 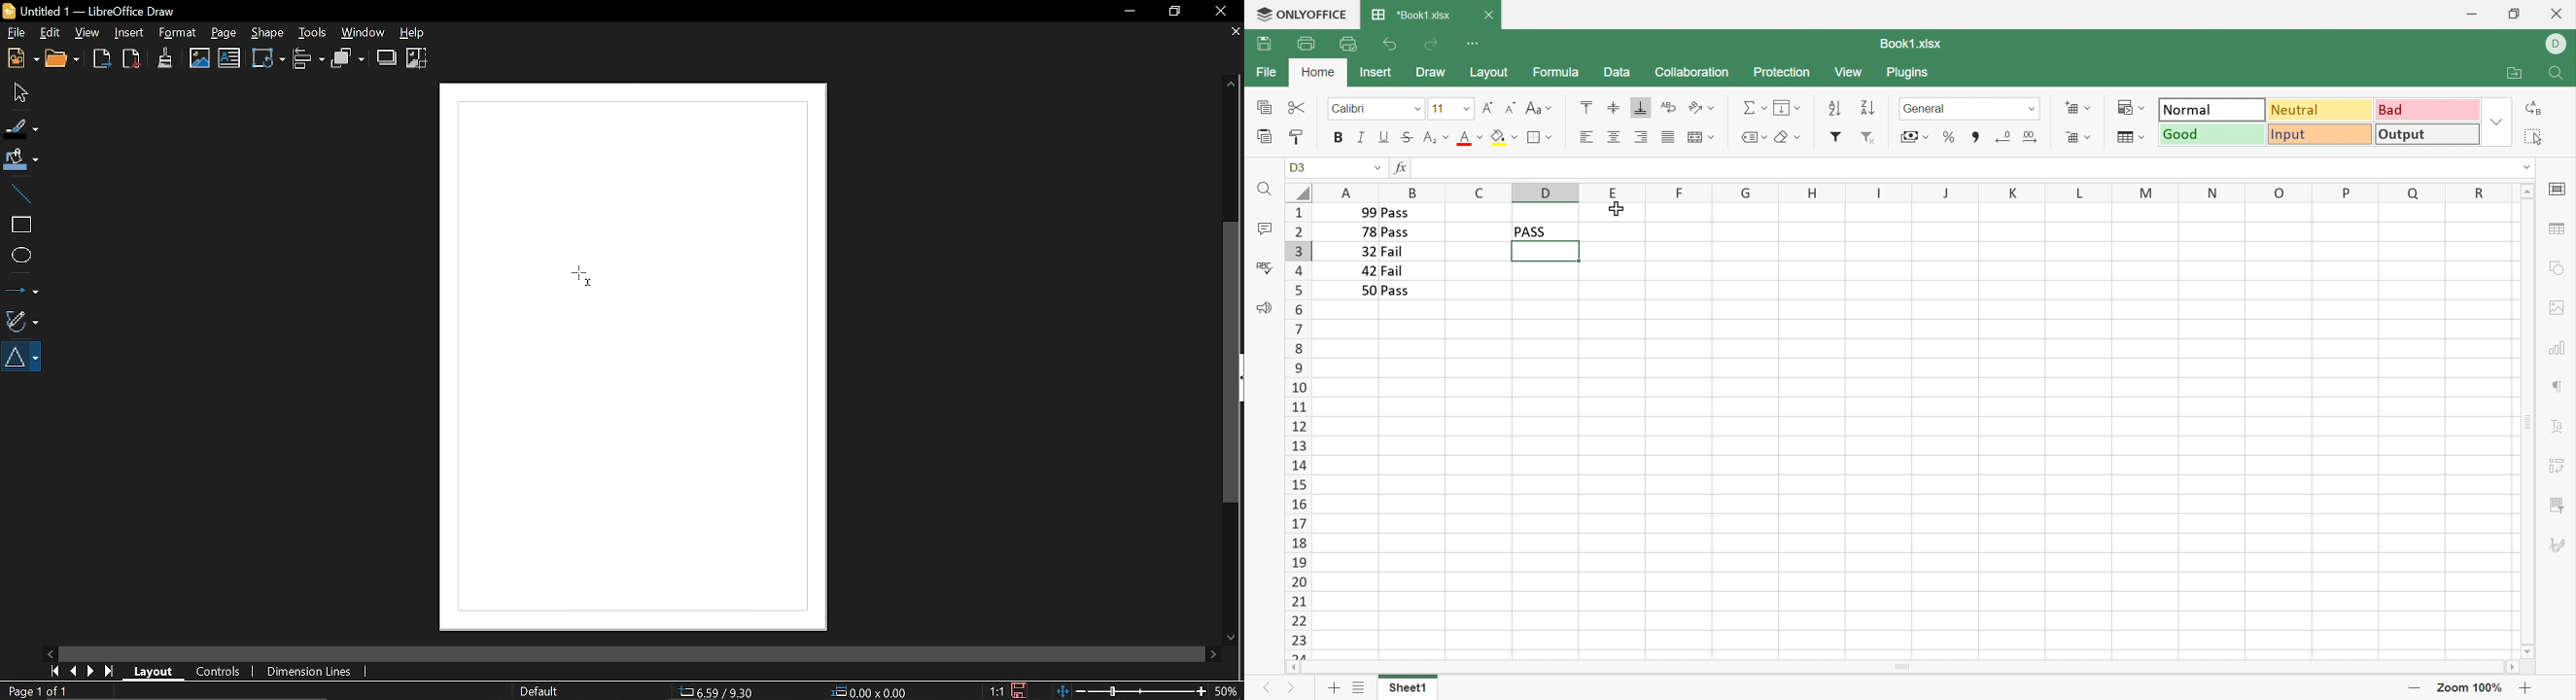 What do you see at coordinates (1902, 668) in the screenshot?
I see `Scroll bar` at bounding box center [1902, 668].